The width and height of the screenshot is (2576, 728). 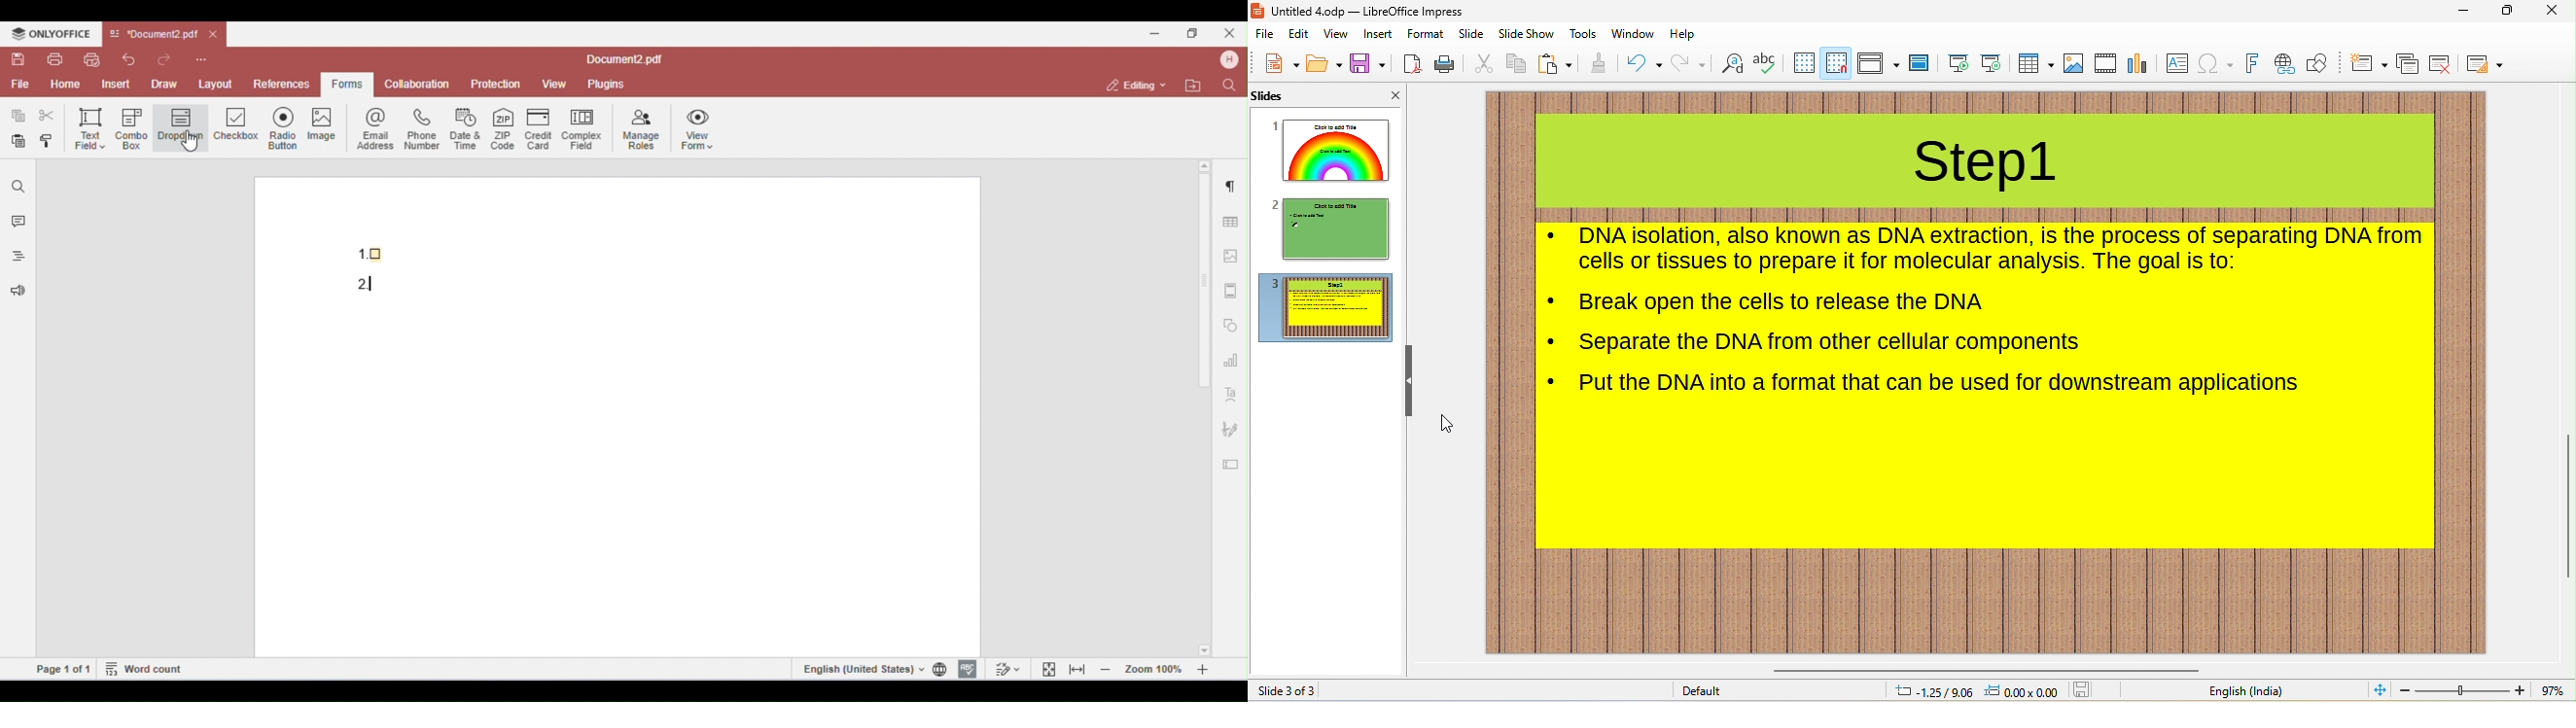 I want to click on Dotted list, so click(x=1553, y=235).